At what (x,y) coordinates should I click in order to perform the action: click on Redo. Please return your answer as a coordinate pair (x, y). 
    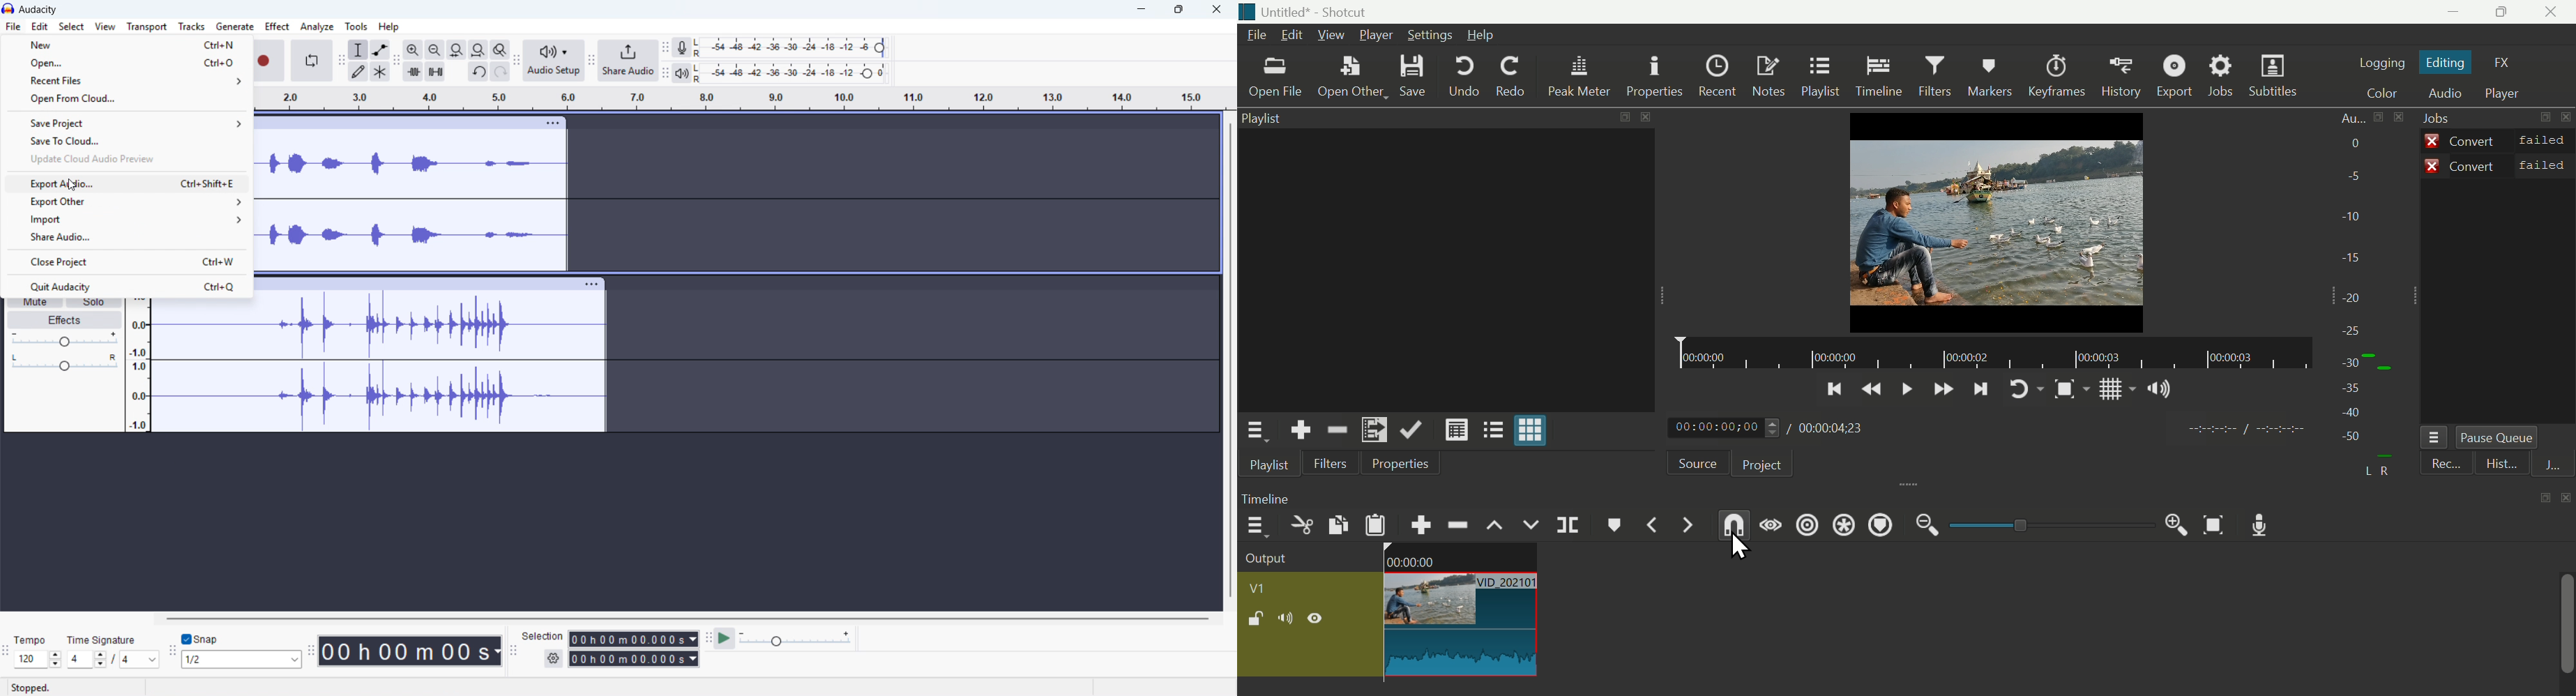
    Looking at the image, I should click on (501, 72).